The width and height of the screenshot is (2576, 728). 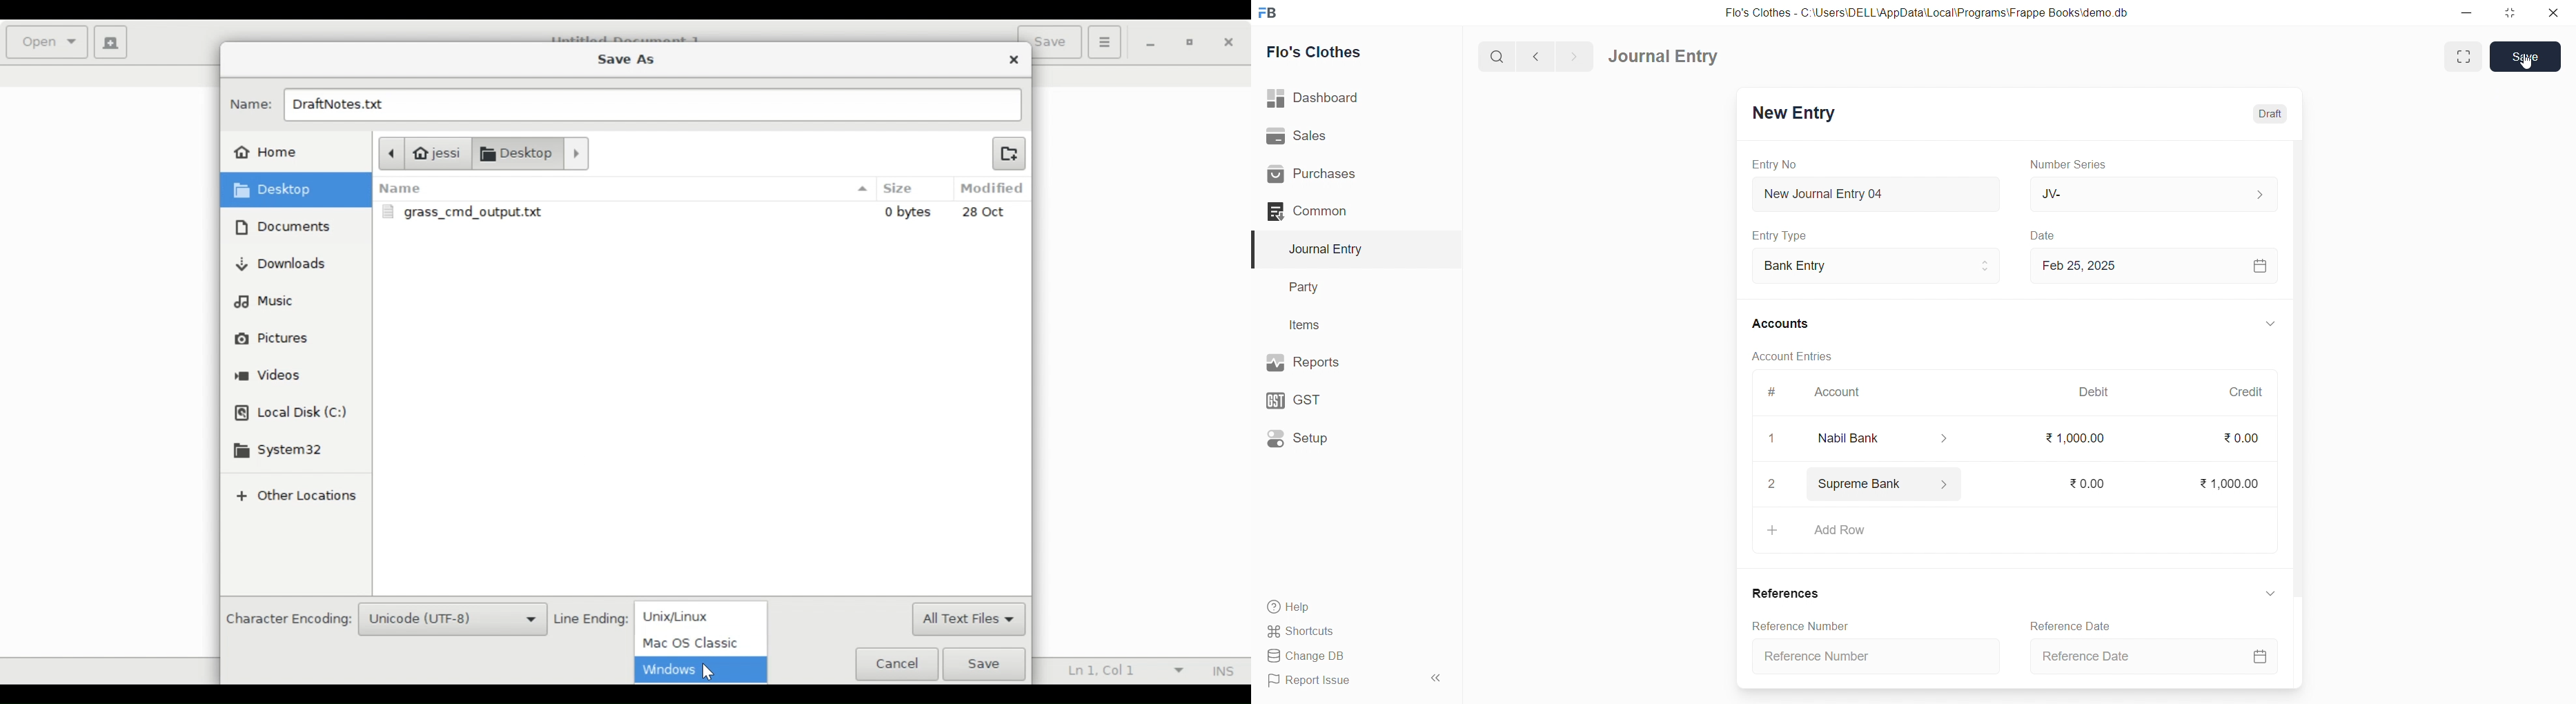 I want to click on Accounts, so click(x=1789, y=322).